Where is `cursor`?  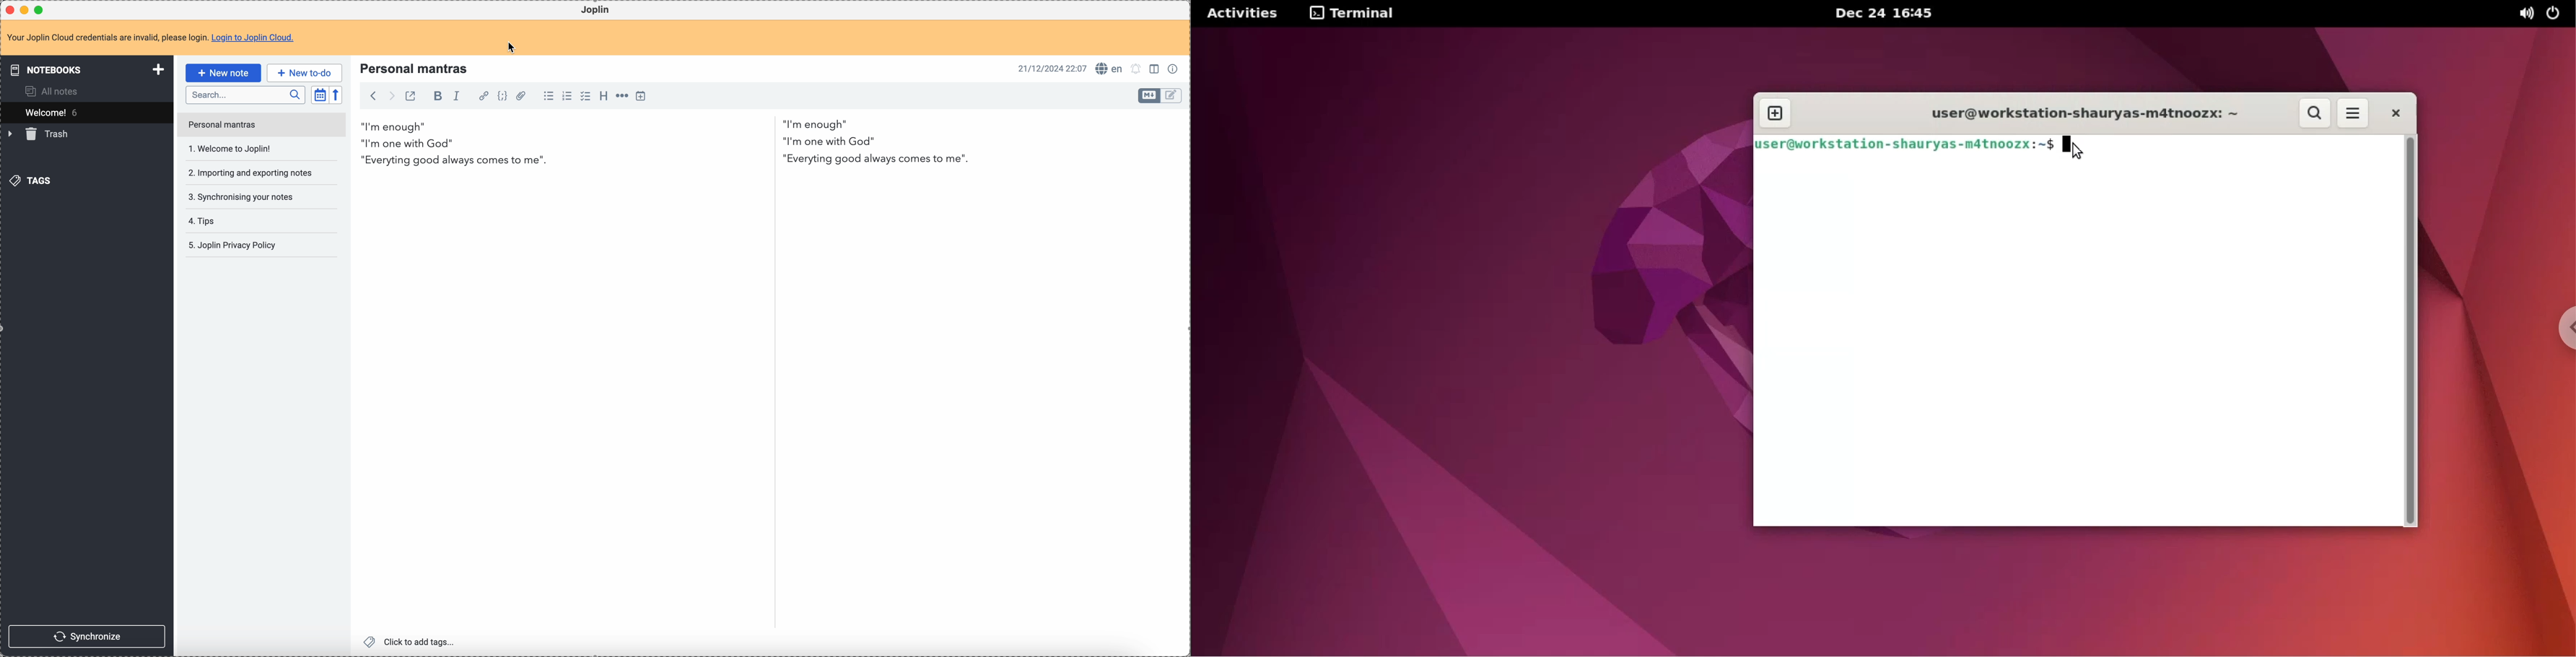 cursor is located at coordinates (511, 48).